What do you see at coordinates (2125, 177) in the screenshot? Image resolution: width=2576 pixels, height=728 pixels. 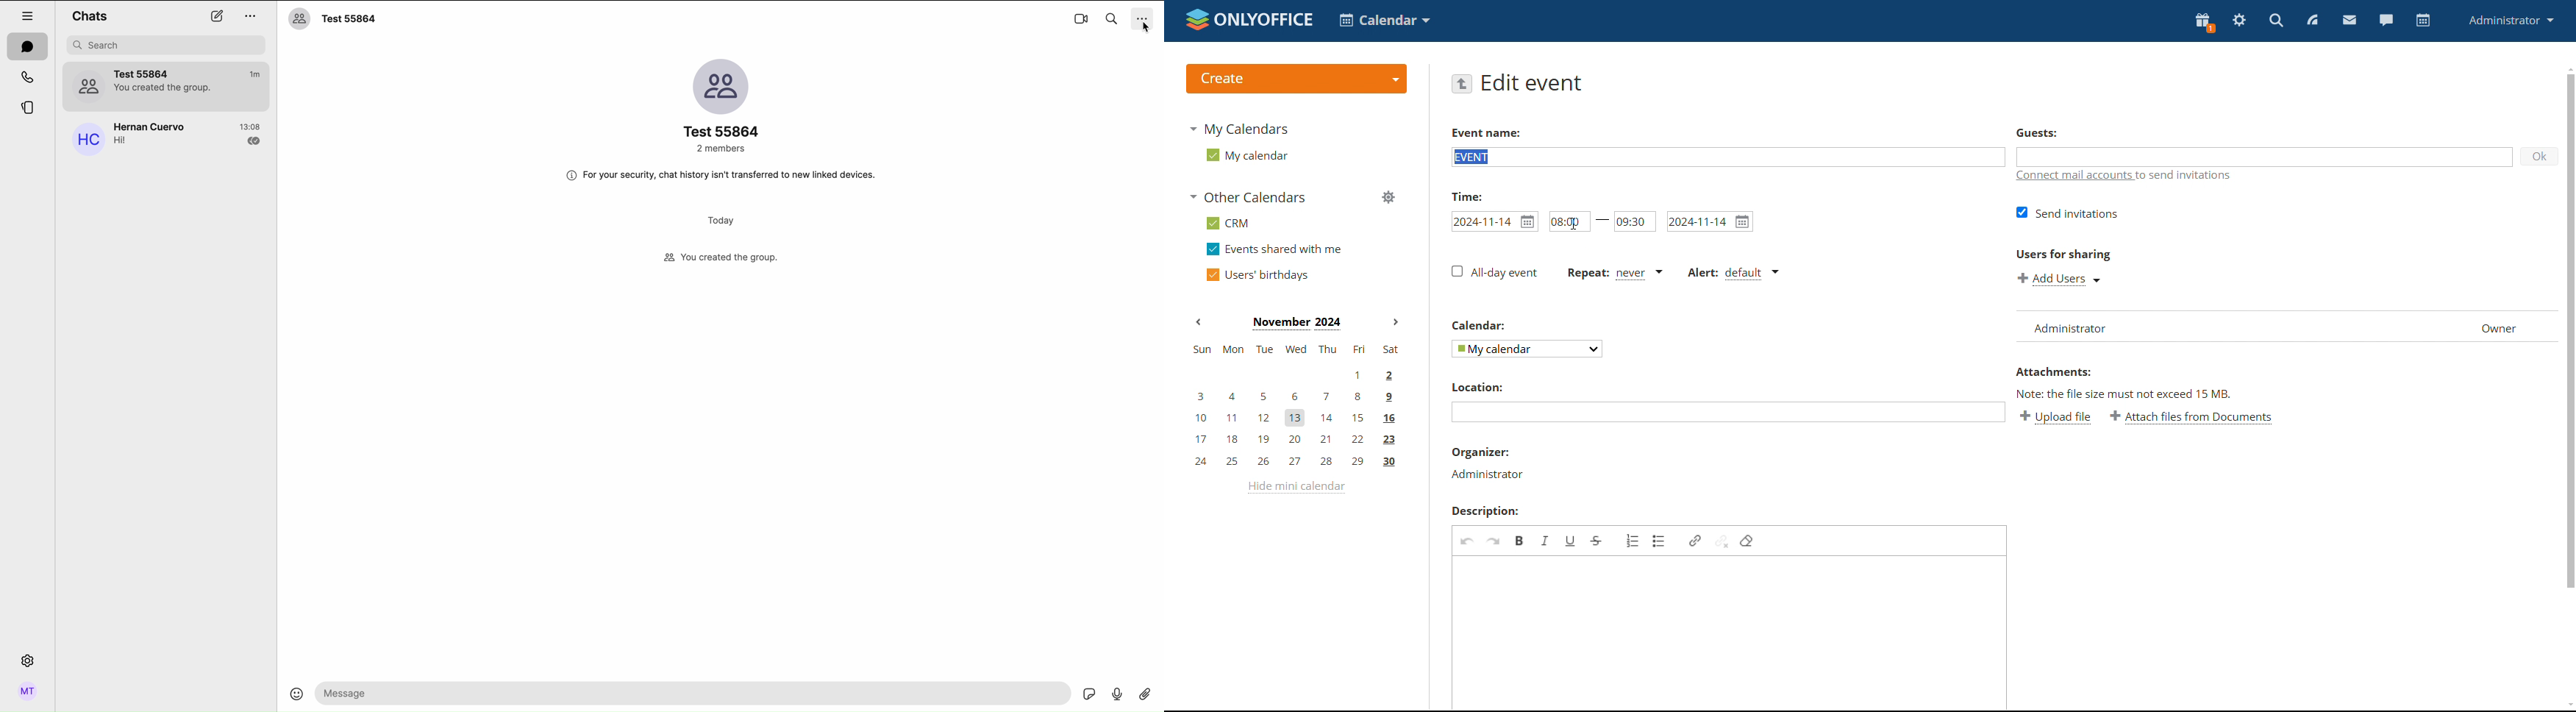 I see `connect mail accounts` at bounding box center [2125, 177].